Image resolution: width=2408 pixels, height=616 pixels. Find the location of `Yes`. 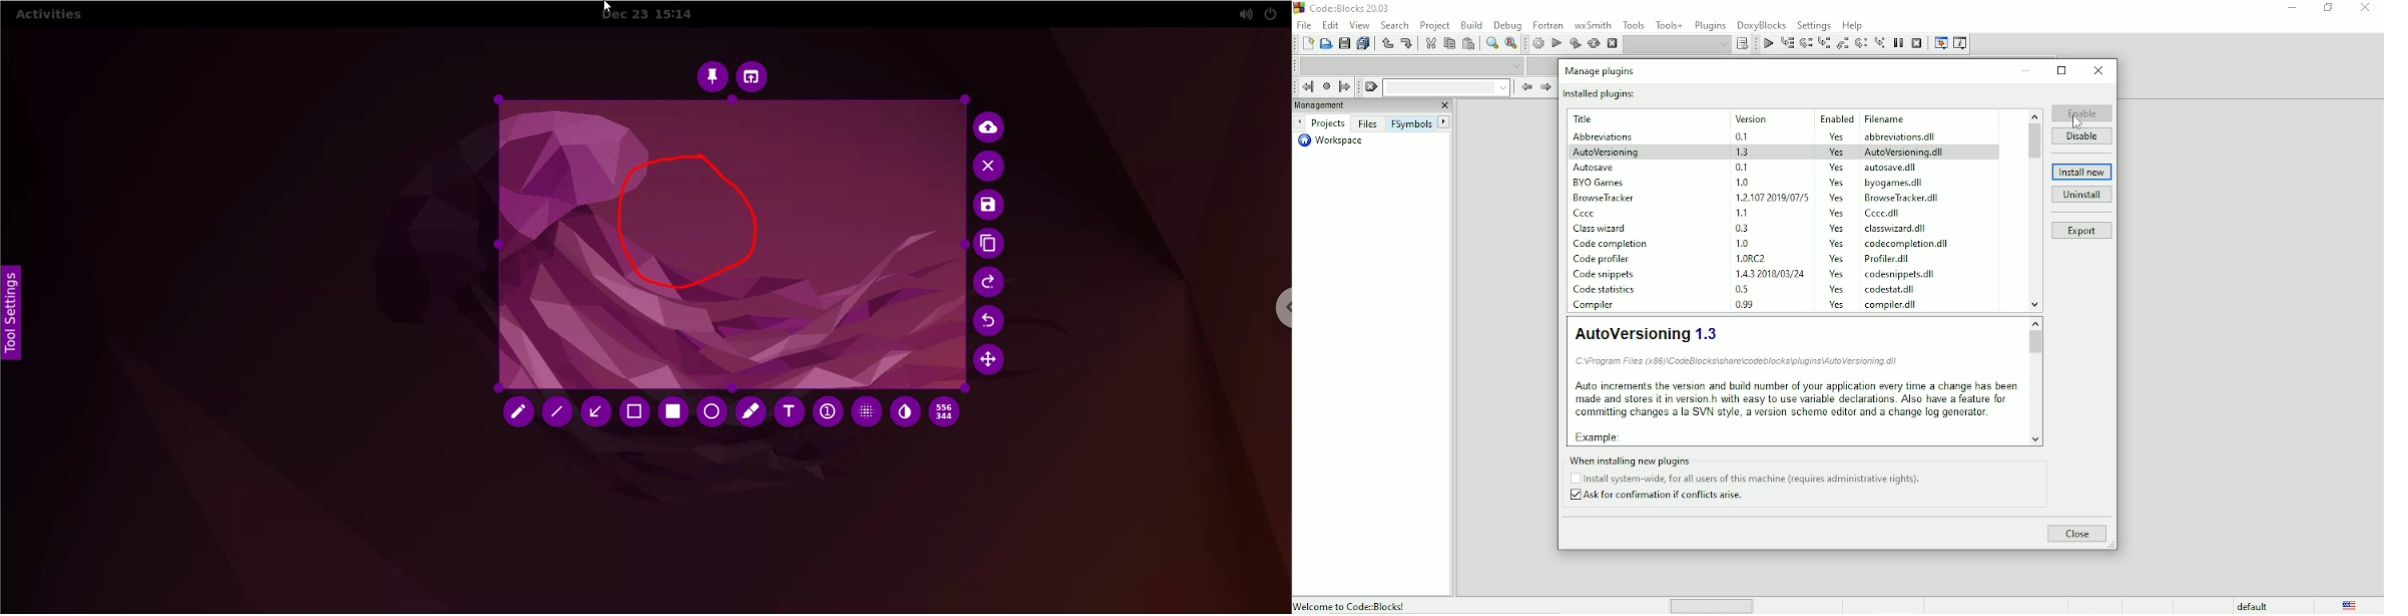

Yes is located at coordinates (1836, 136).